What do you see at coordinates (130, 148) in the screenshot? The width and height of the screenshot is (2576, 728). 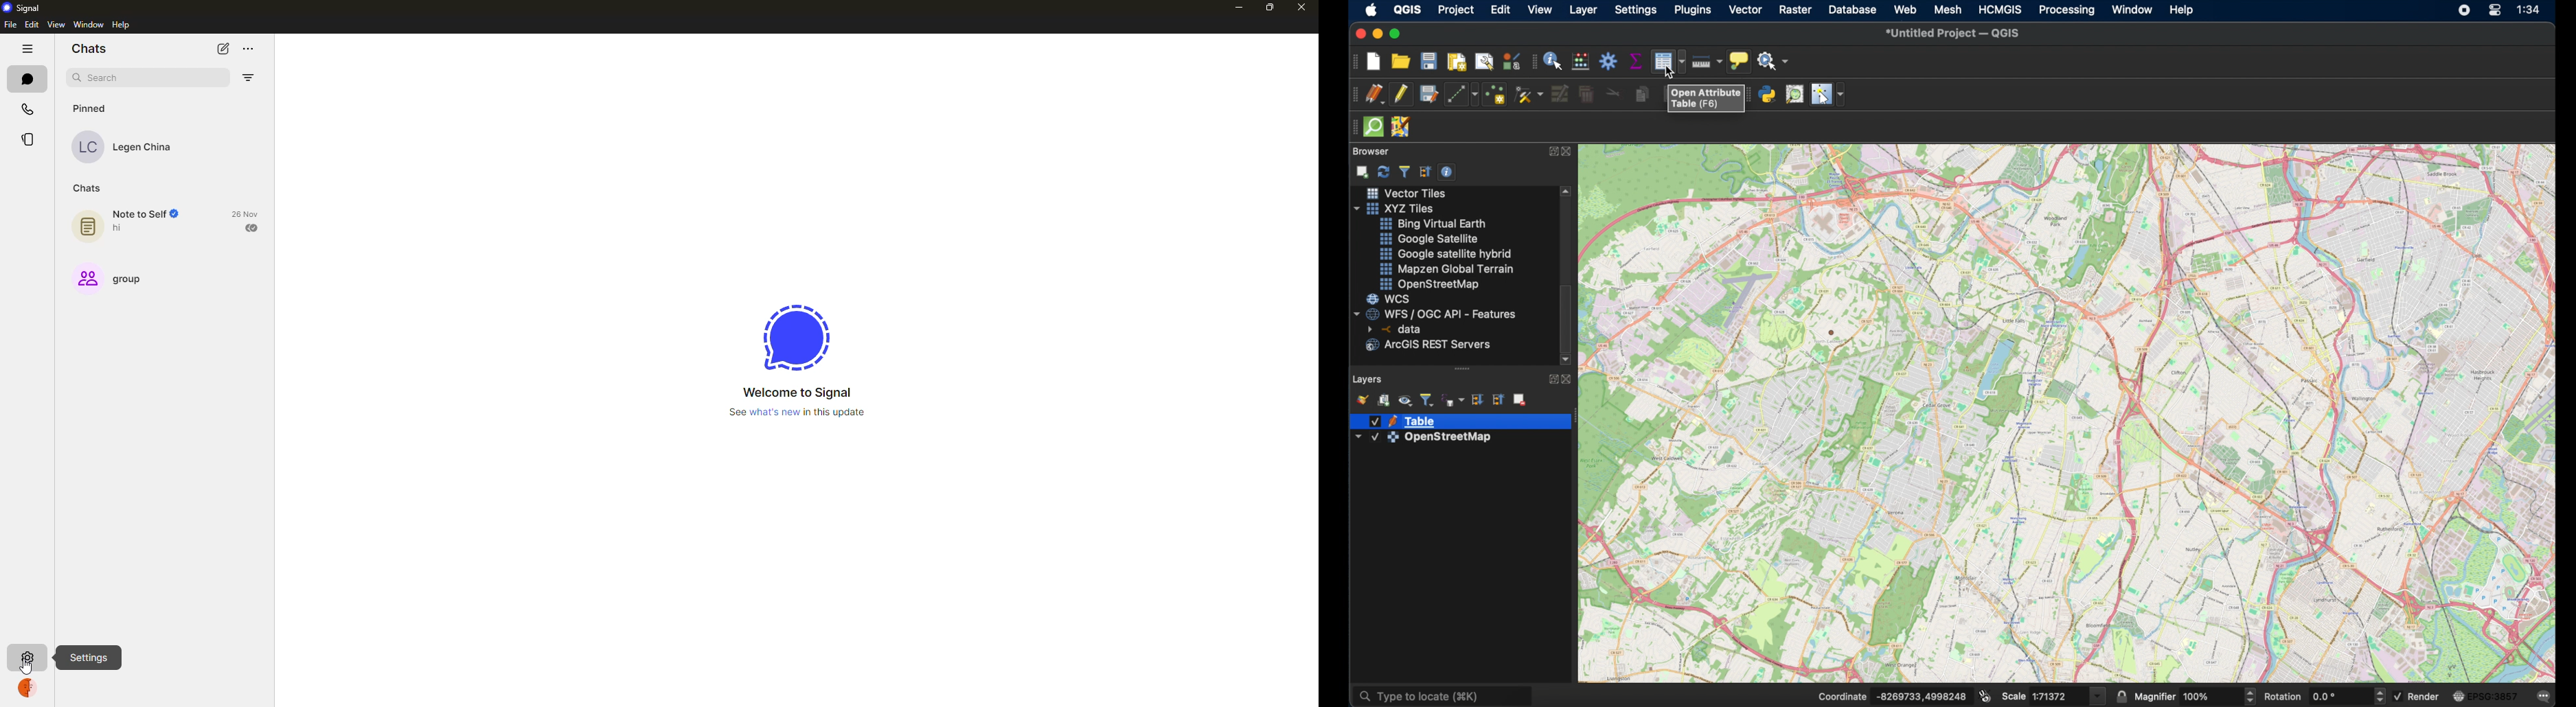 I see `contact` at bounding box center [130, 148].